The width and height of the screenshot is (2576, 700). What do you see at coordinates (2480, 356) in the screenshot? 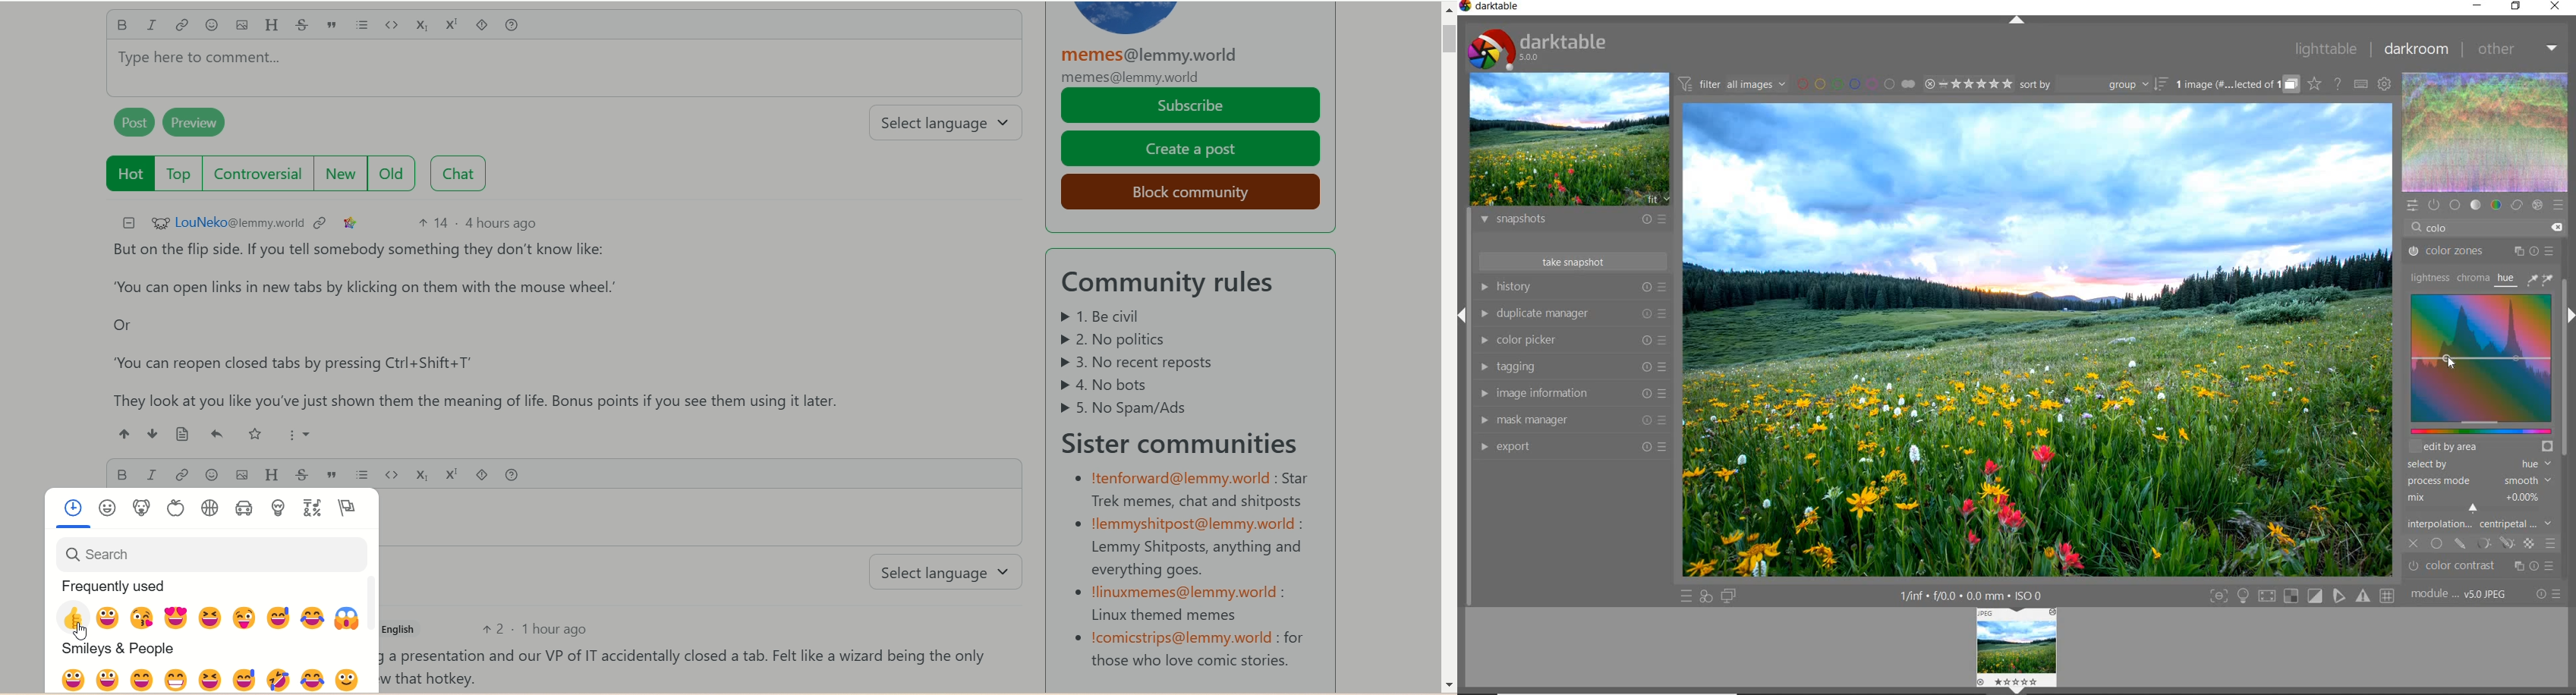
I see `colorize` at bounding box center [2480, 356].